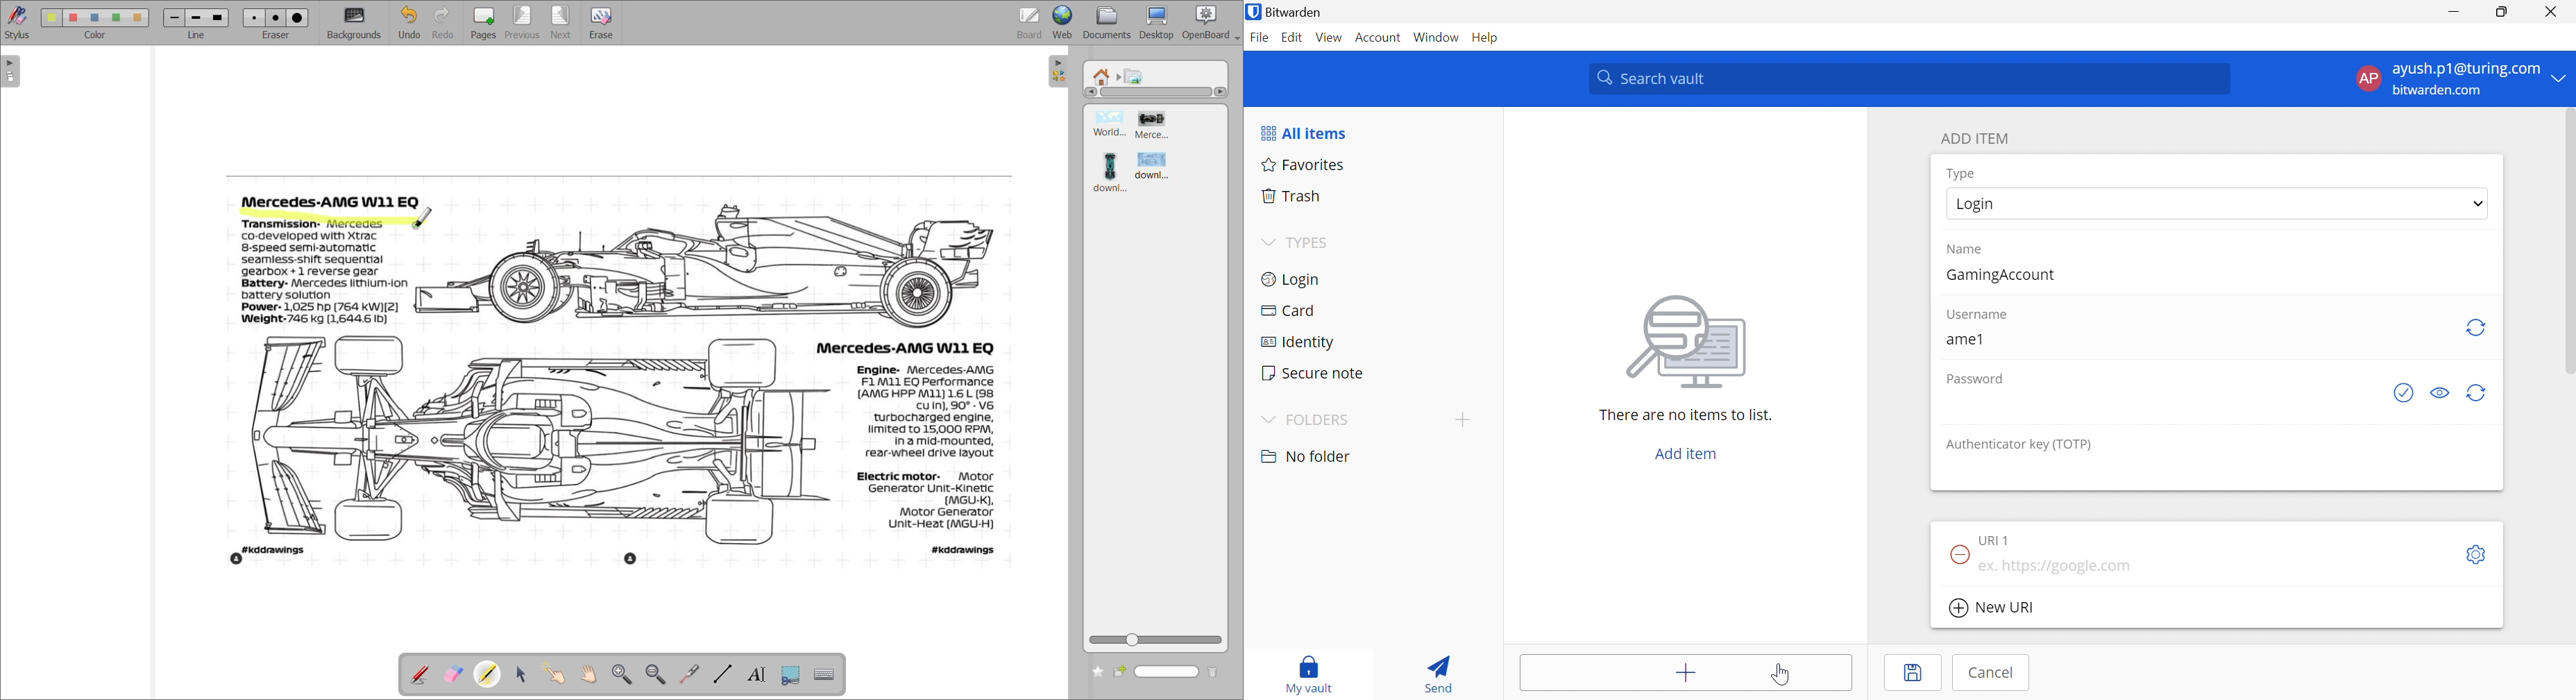 This screenshot has height=700, width=2576. Describe the element at coordinates (1915, 673) in the screenshot. I see `Save` at that location.